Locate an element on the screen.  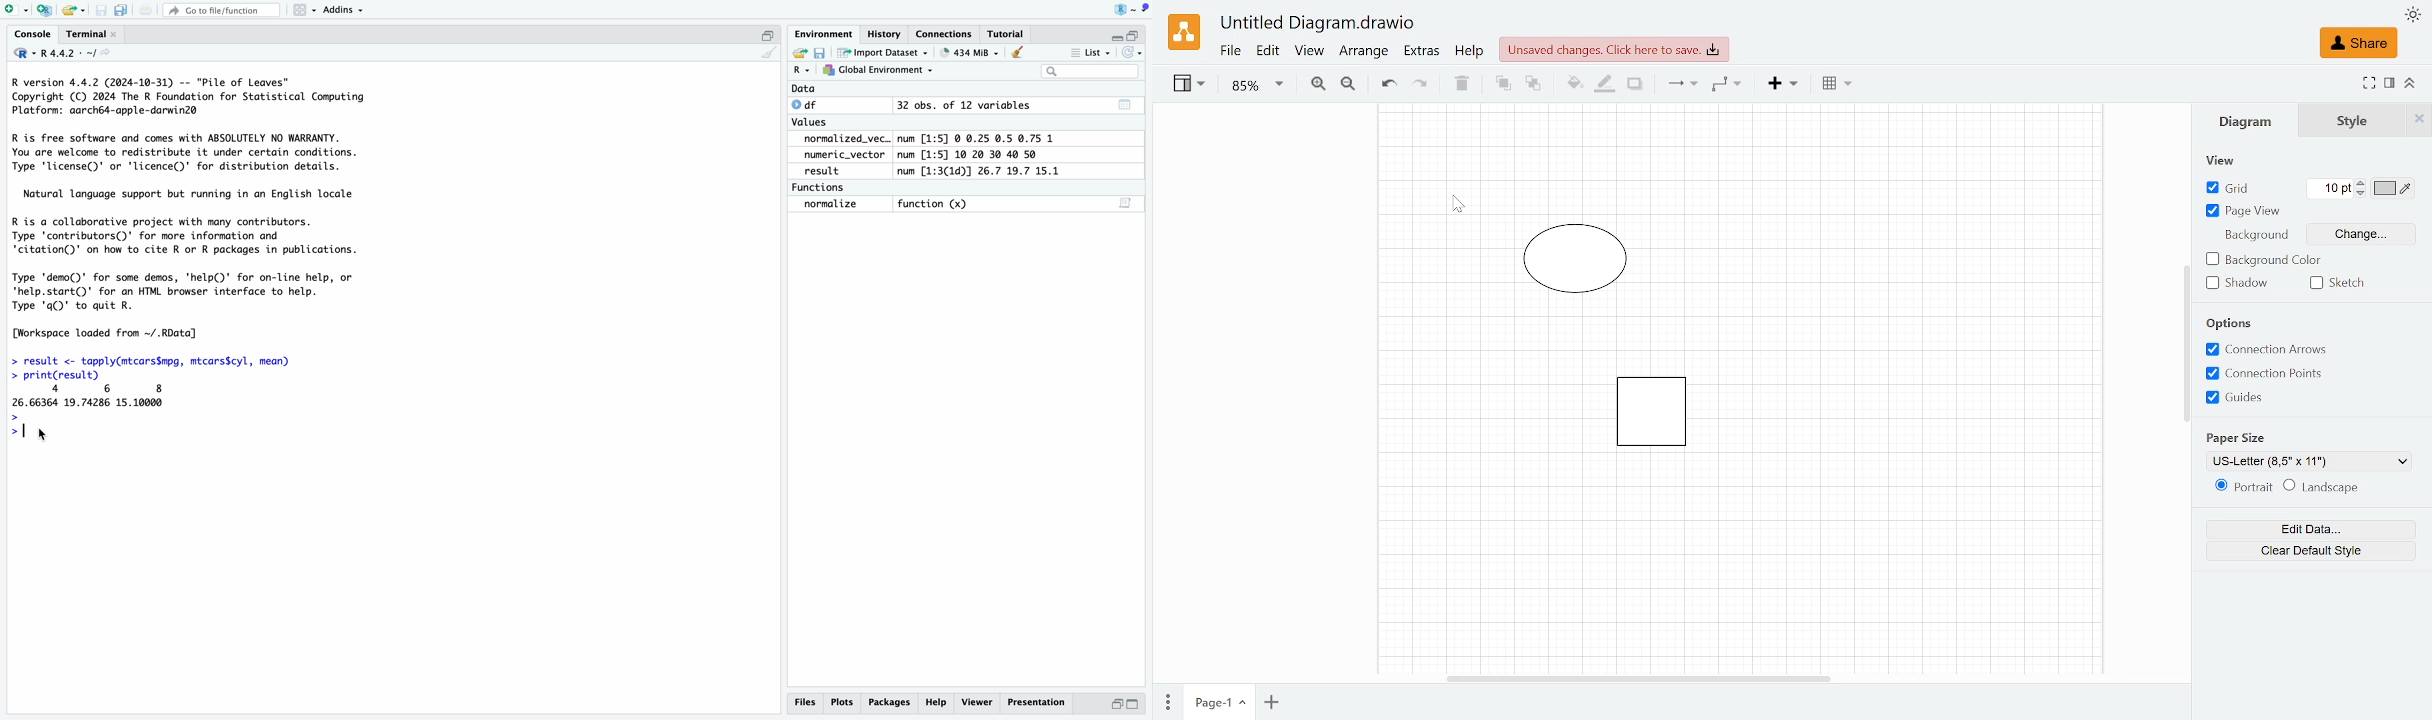
History is located at coordinates (885, 34).